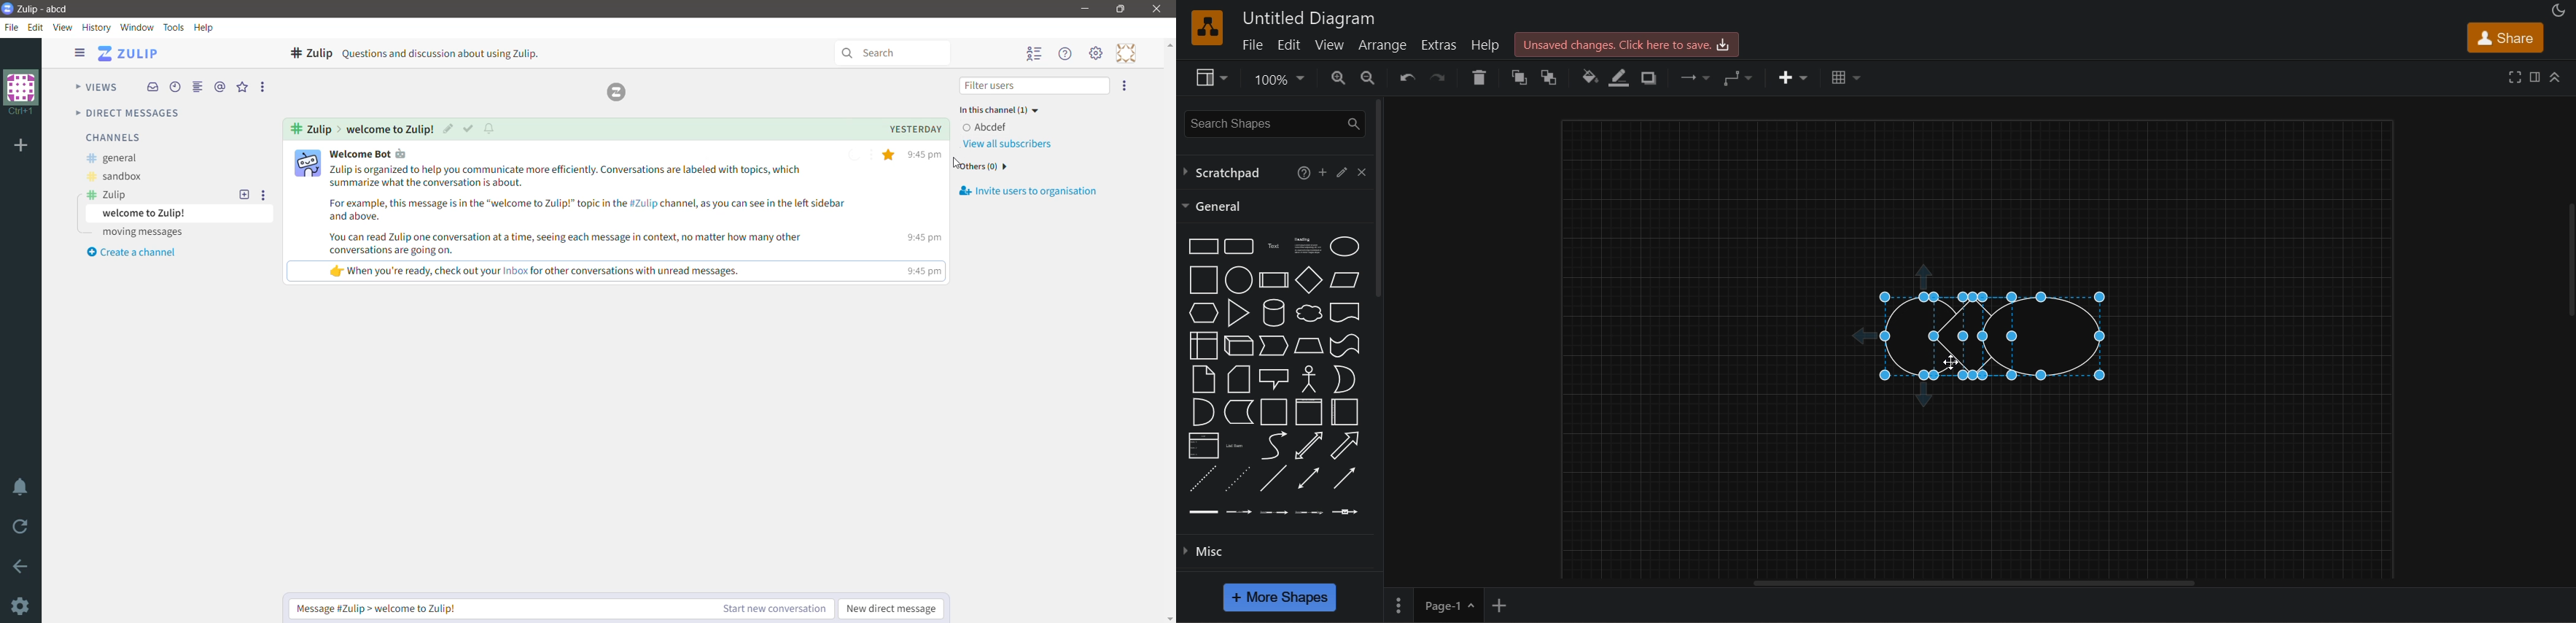  Describe the element at coordinates (308, 53) in the screenshot. I see `Channel - Zulip` at that location.